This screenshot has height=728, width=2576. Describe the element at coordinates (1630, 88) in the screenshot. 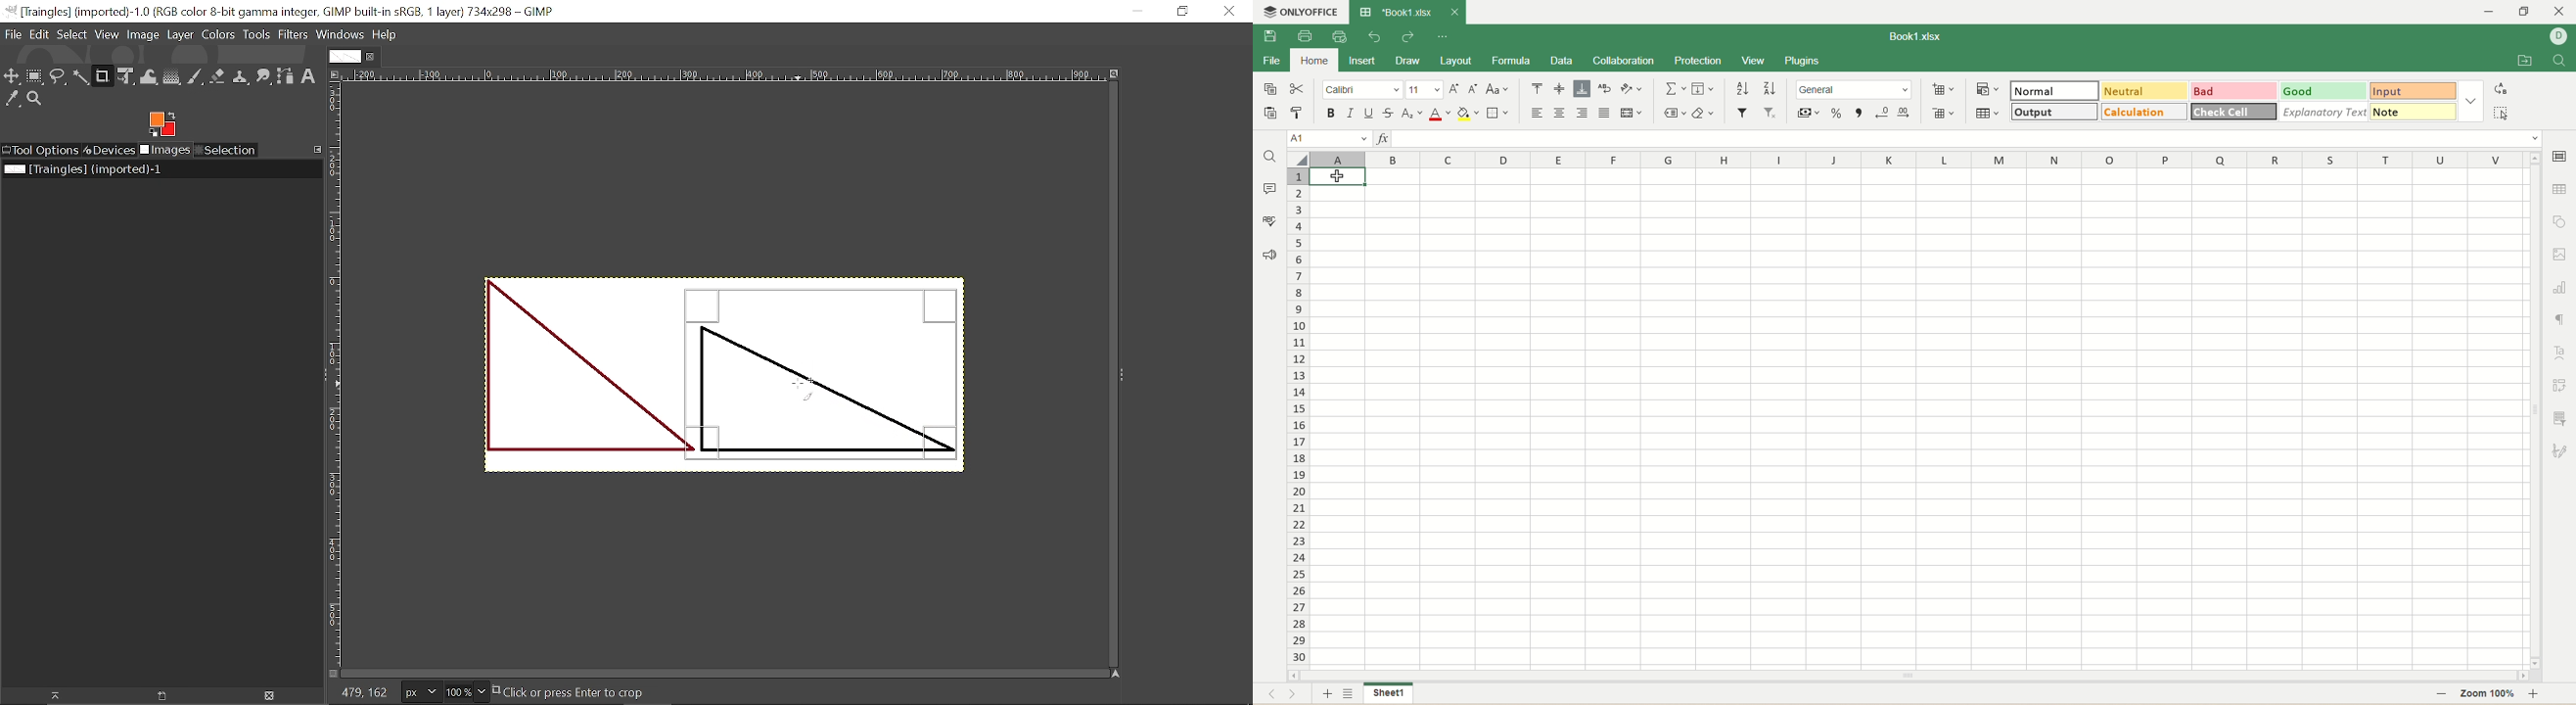

I see `orientation` at that location.